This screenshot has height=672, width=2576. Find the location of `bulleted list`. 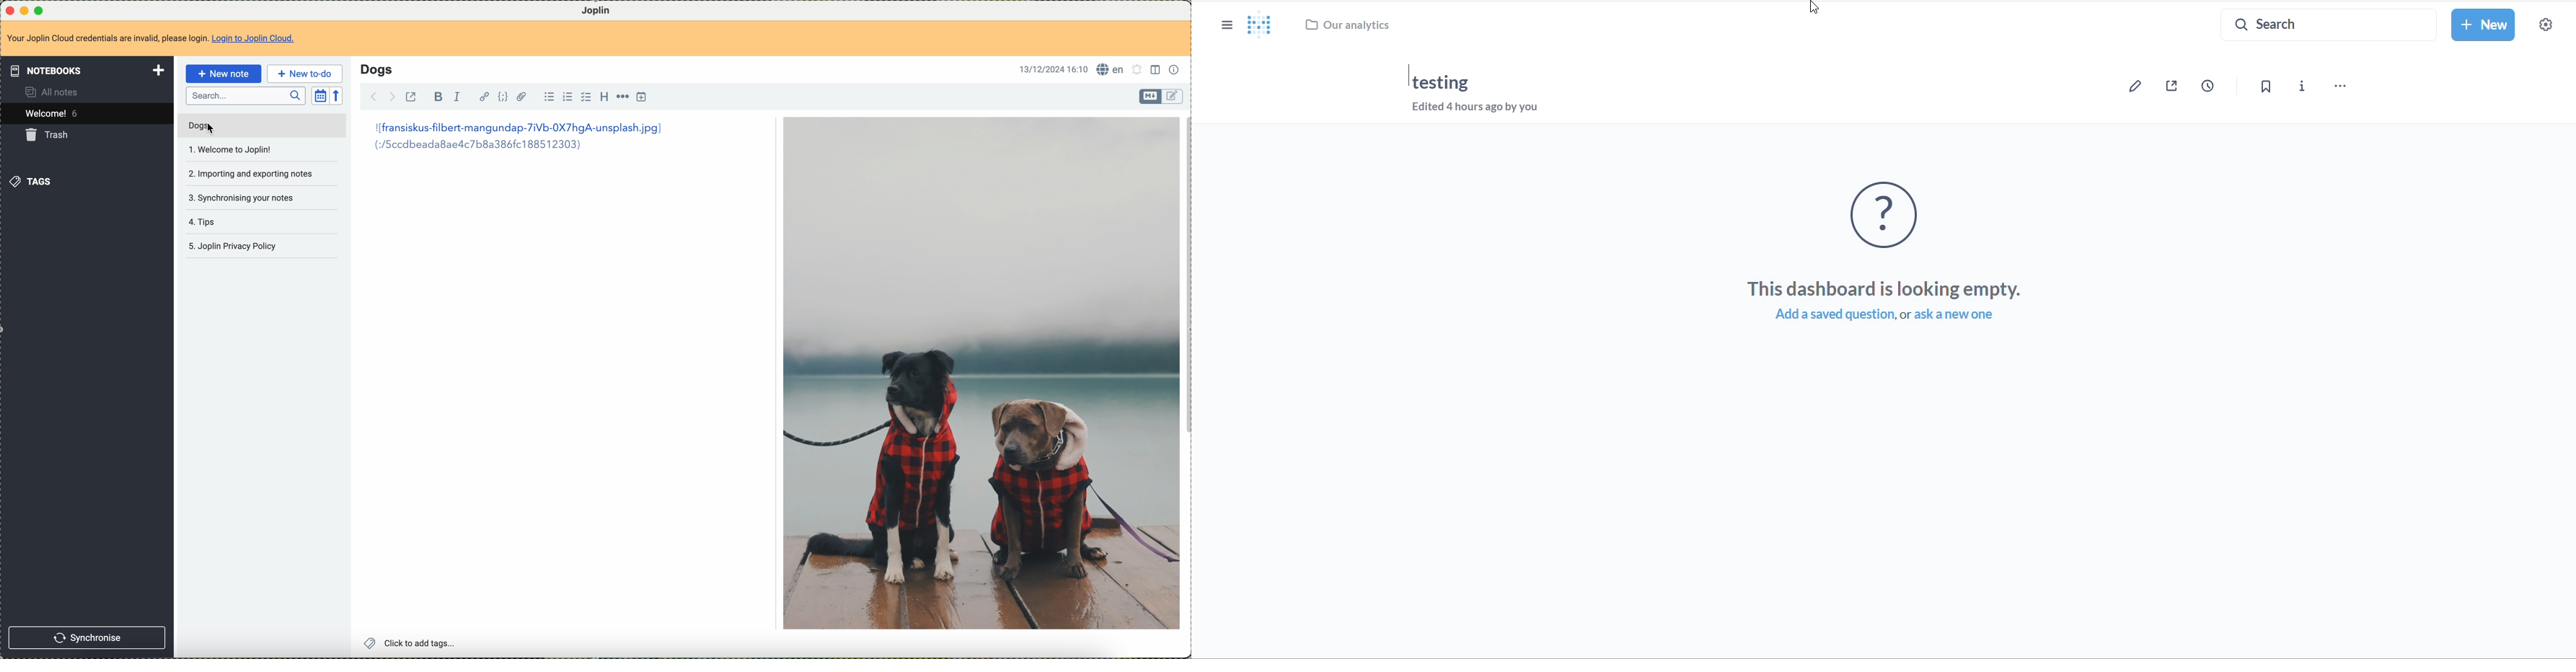

bulleted list is located at coordinates (548, 98).